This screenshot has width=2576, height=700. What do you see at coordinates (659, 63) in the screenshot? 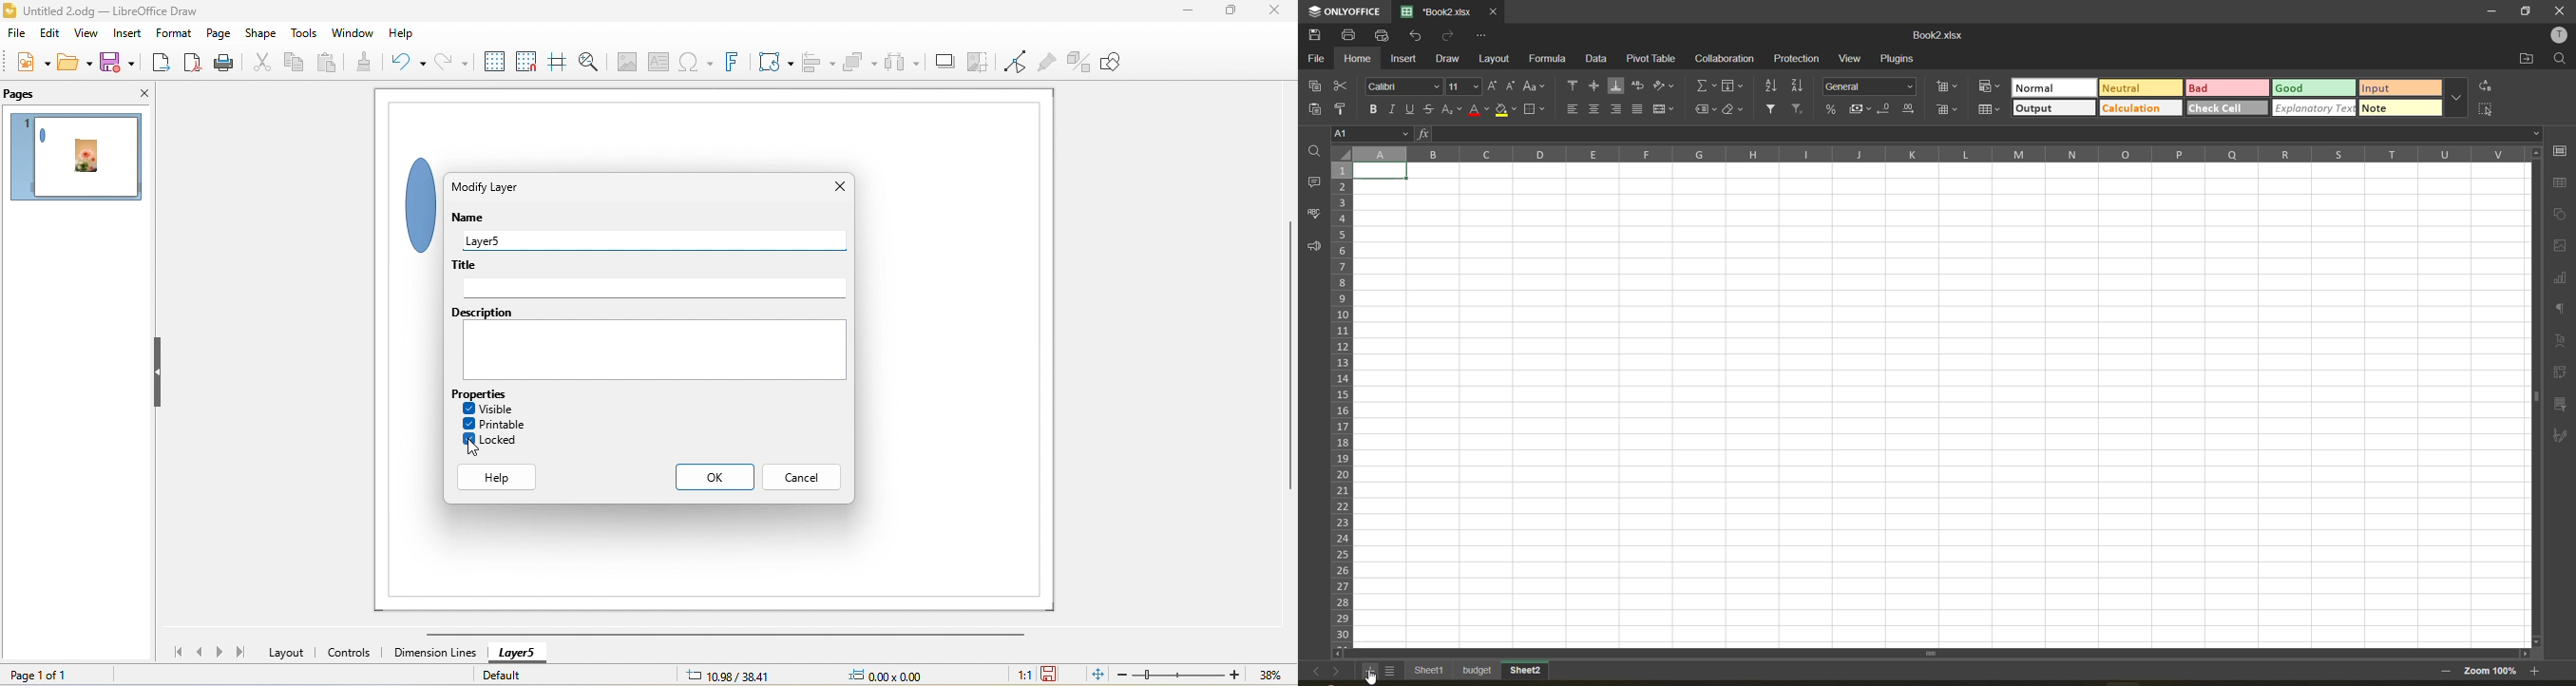
I see `text box` at bounding box center [659, 63].